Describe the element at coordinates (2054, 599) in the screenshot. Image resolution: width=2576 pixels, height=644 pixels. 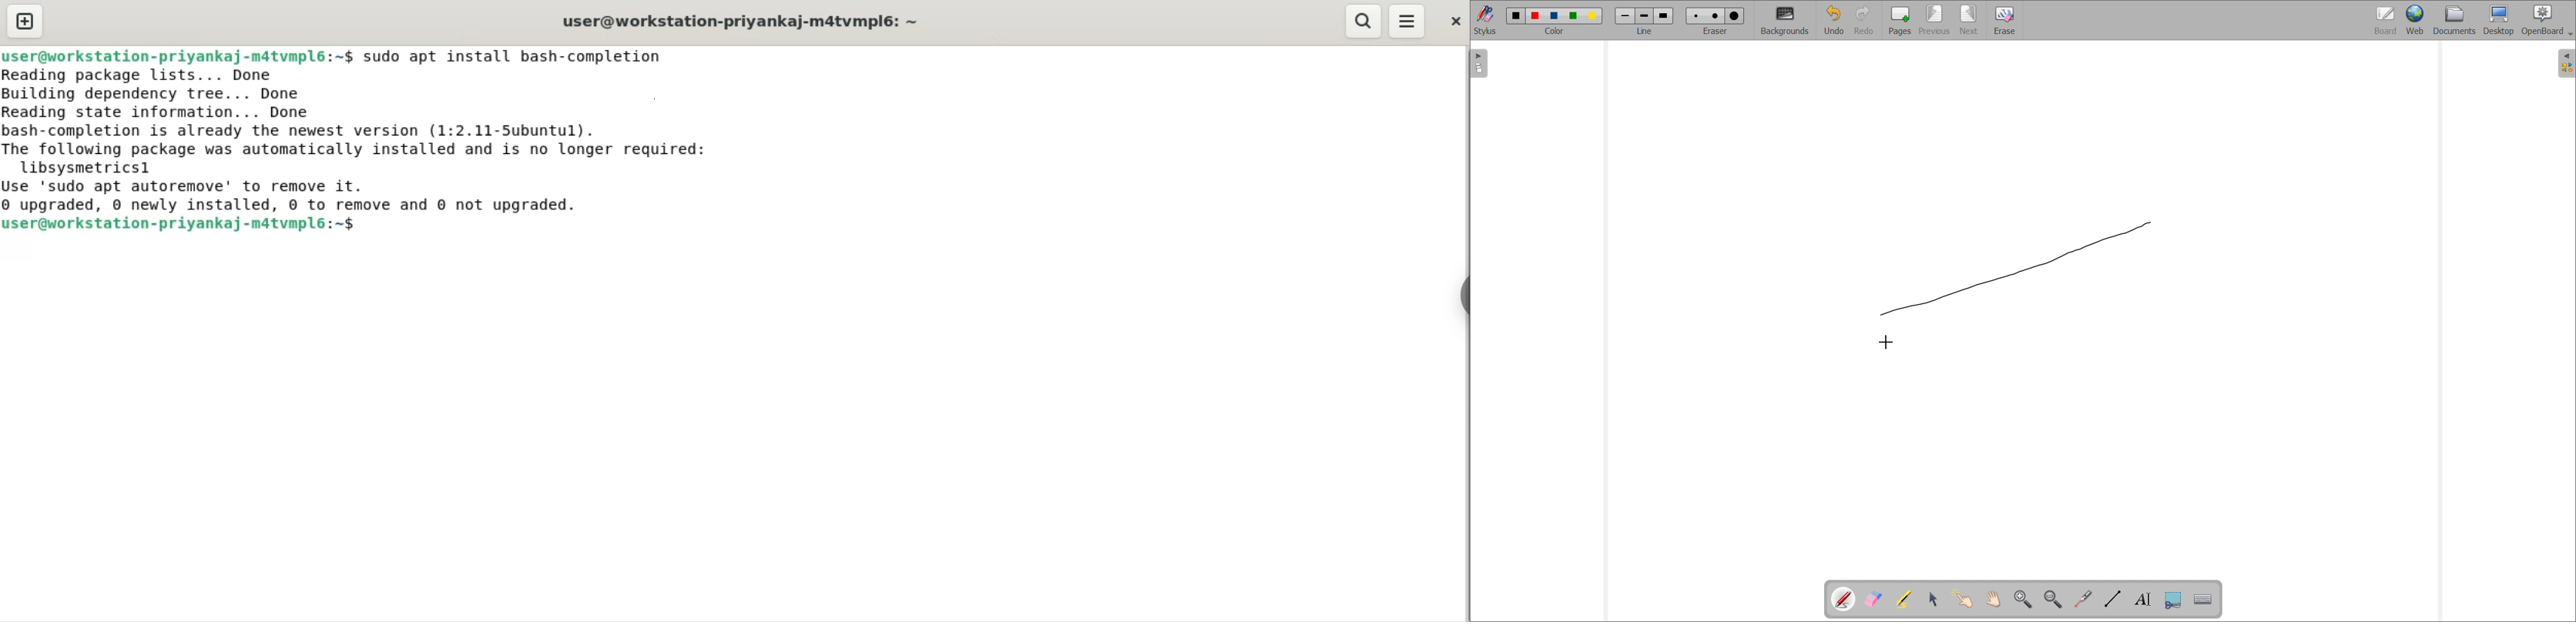
I see `zoom out` at that location.